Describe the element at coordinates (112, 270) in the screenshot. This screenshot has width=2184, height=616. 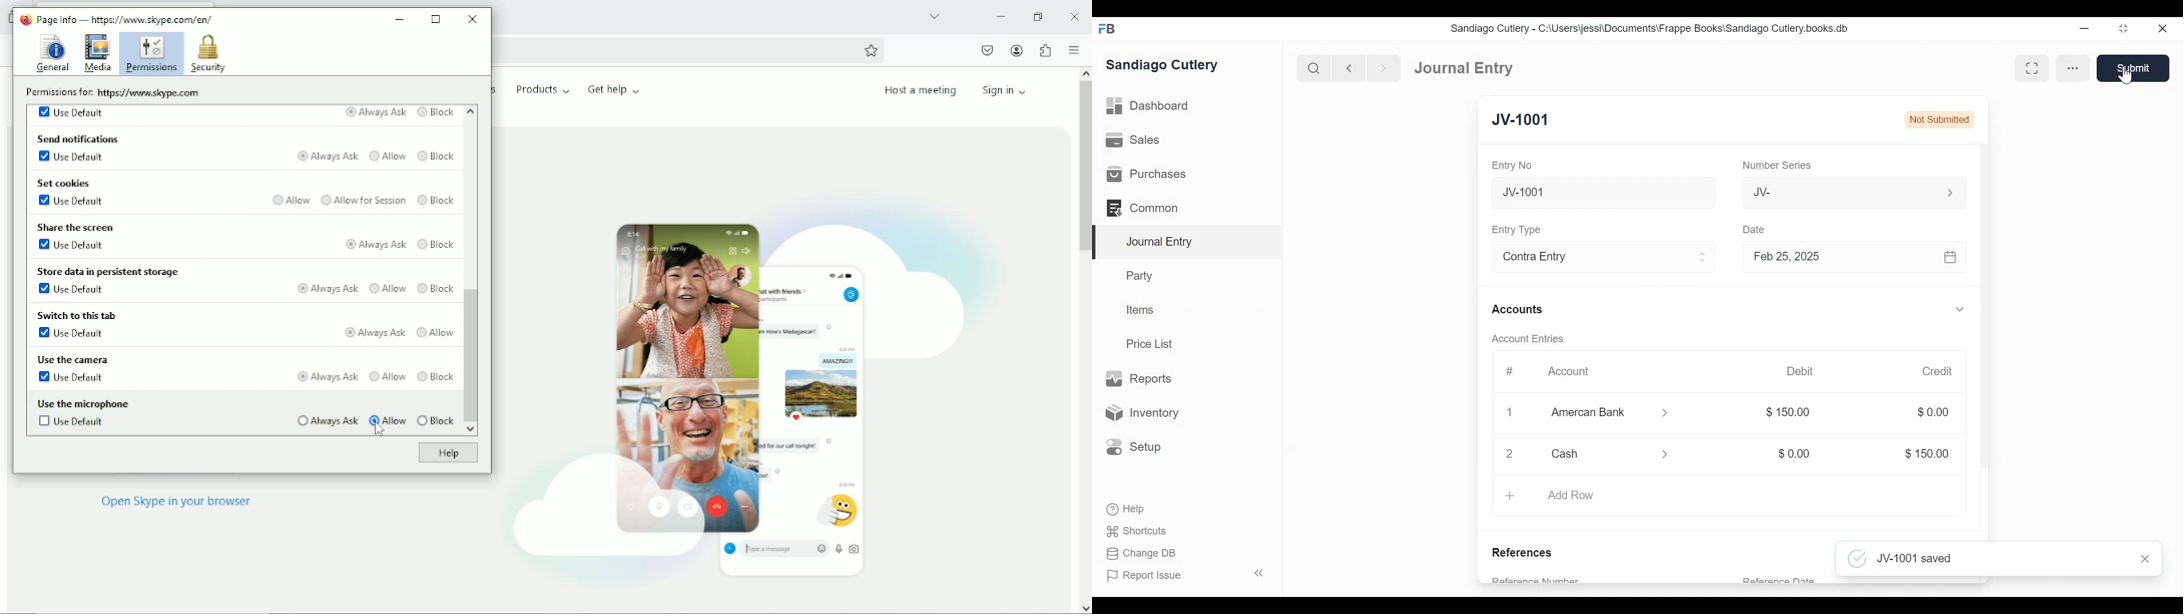
I see `Store data in persistent storage` at that location.